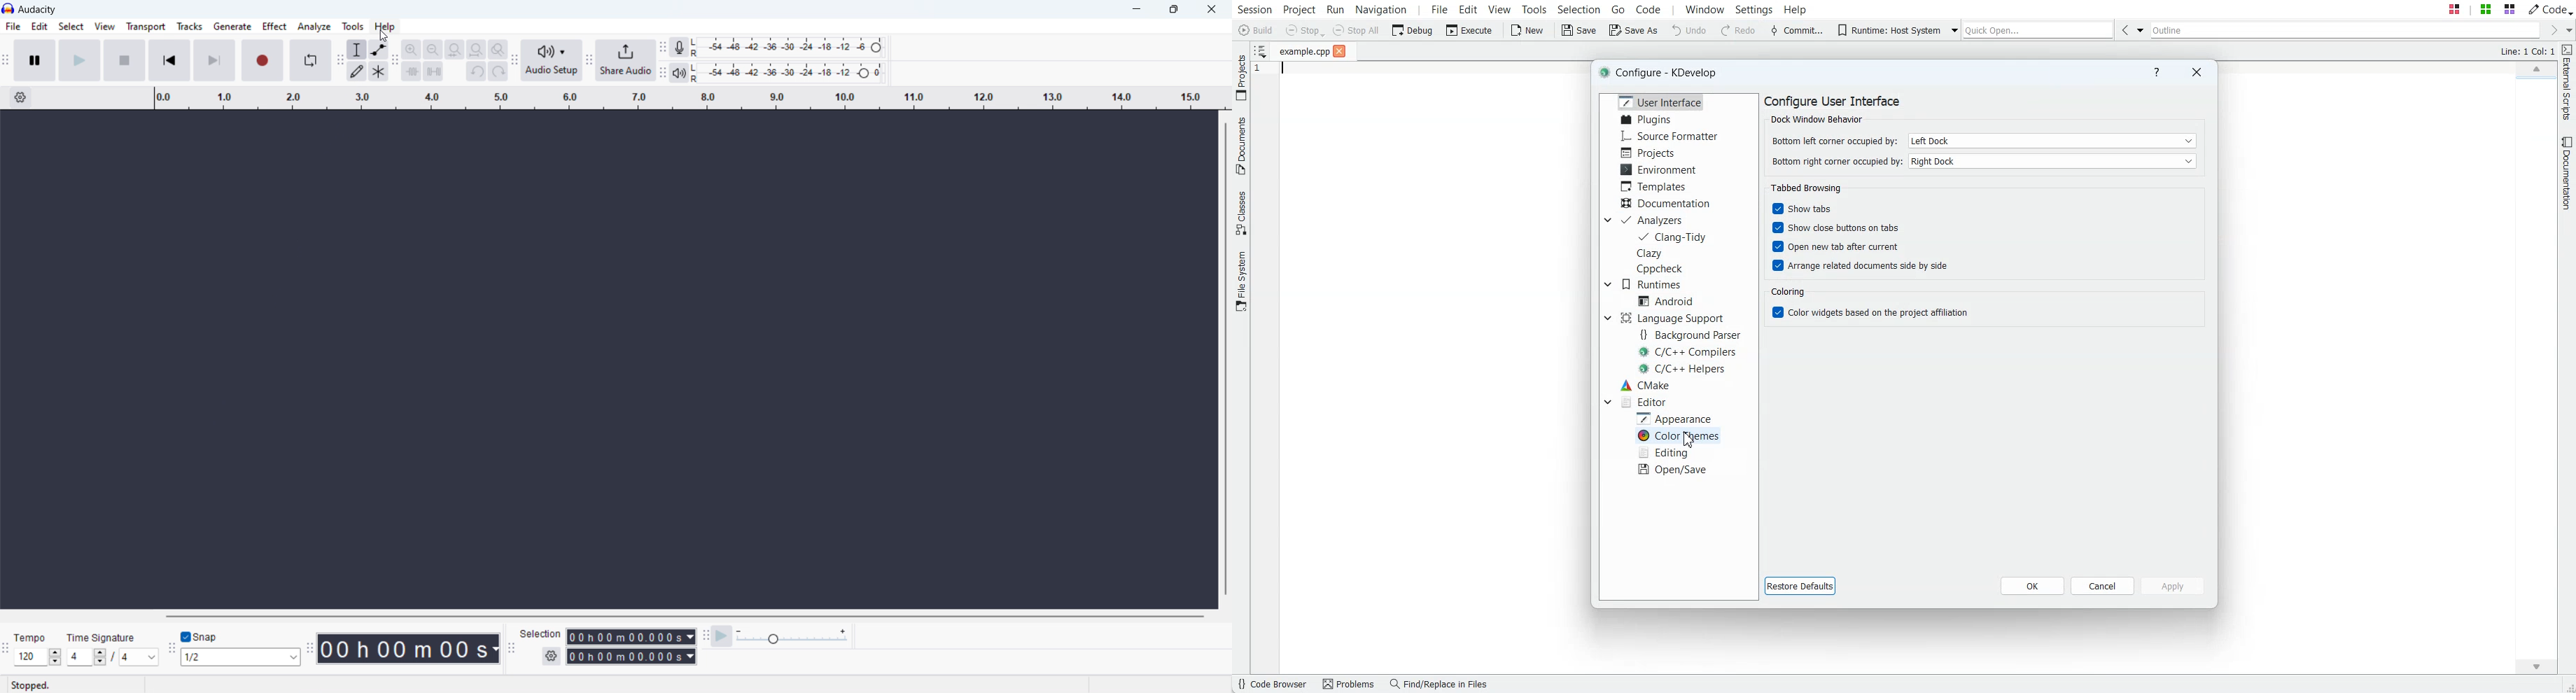 This screenshot has width=2576, height=700. I want to click on audio setup toolbar, so click(515, 61).